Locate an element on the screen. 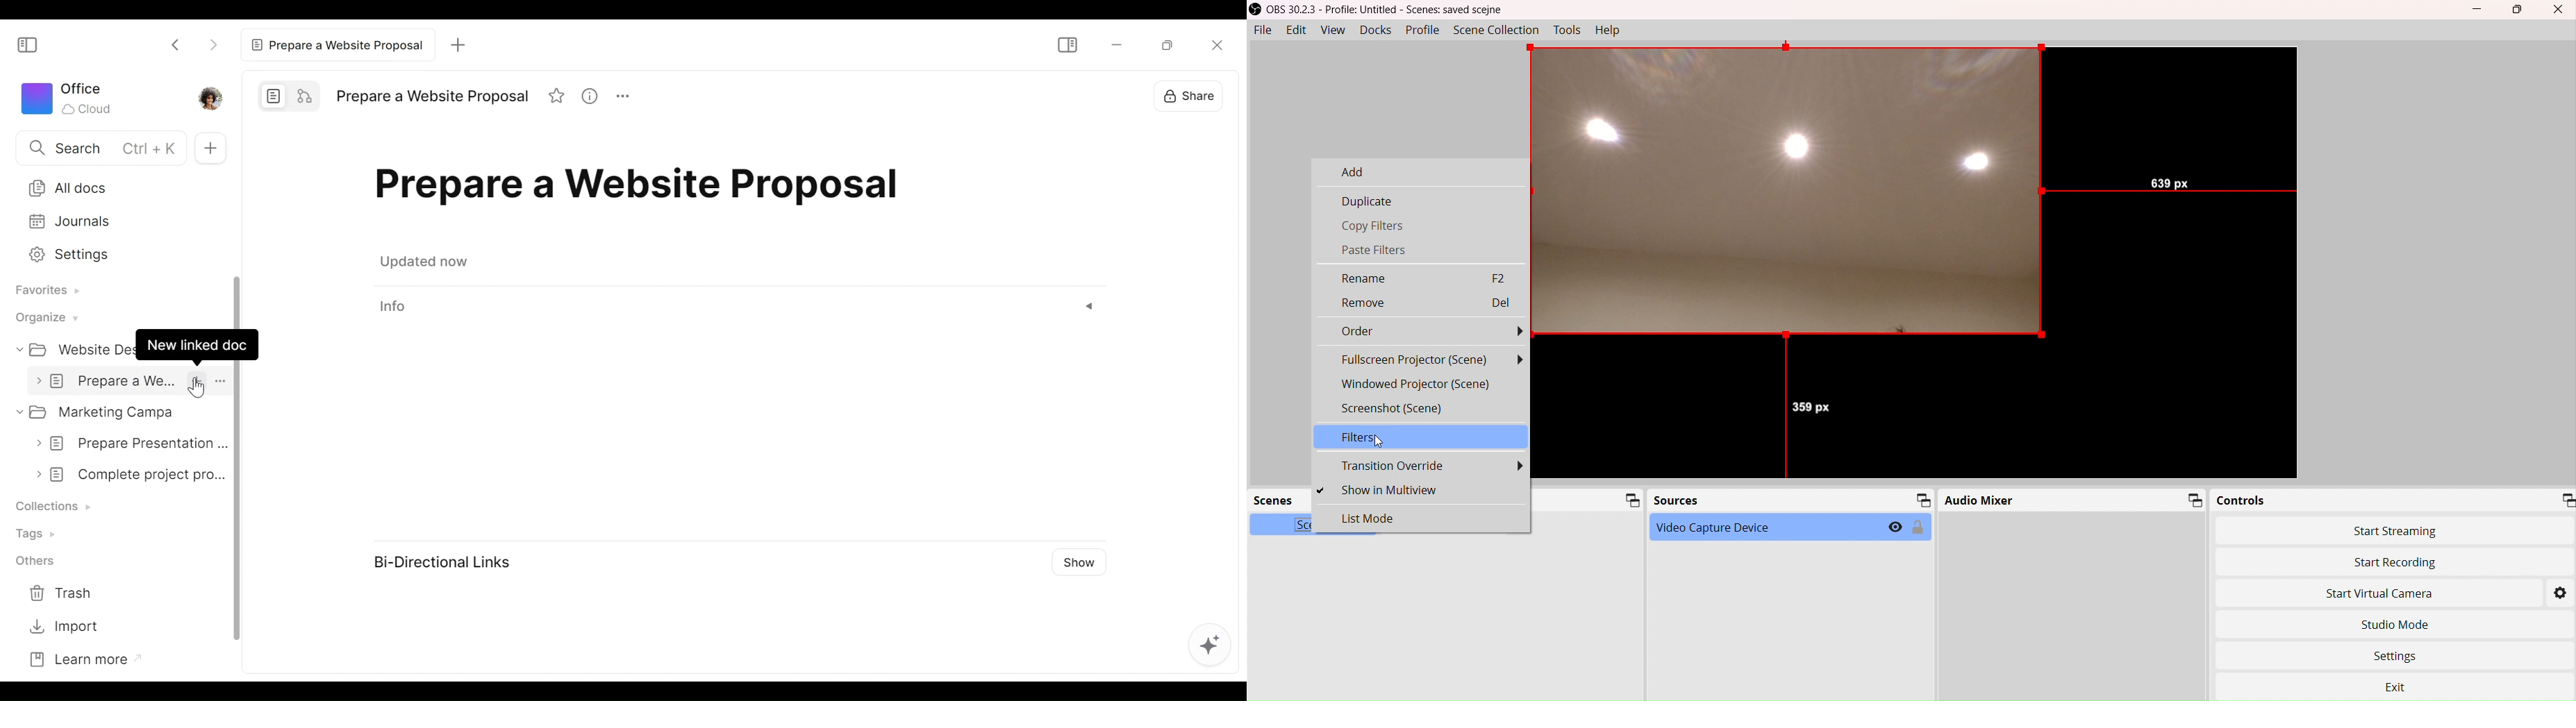 This screenshot has width=2576, height=728. Windowed Projector (Scene) is located at coordinates (1412, 385).